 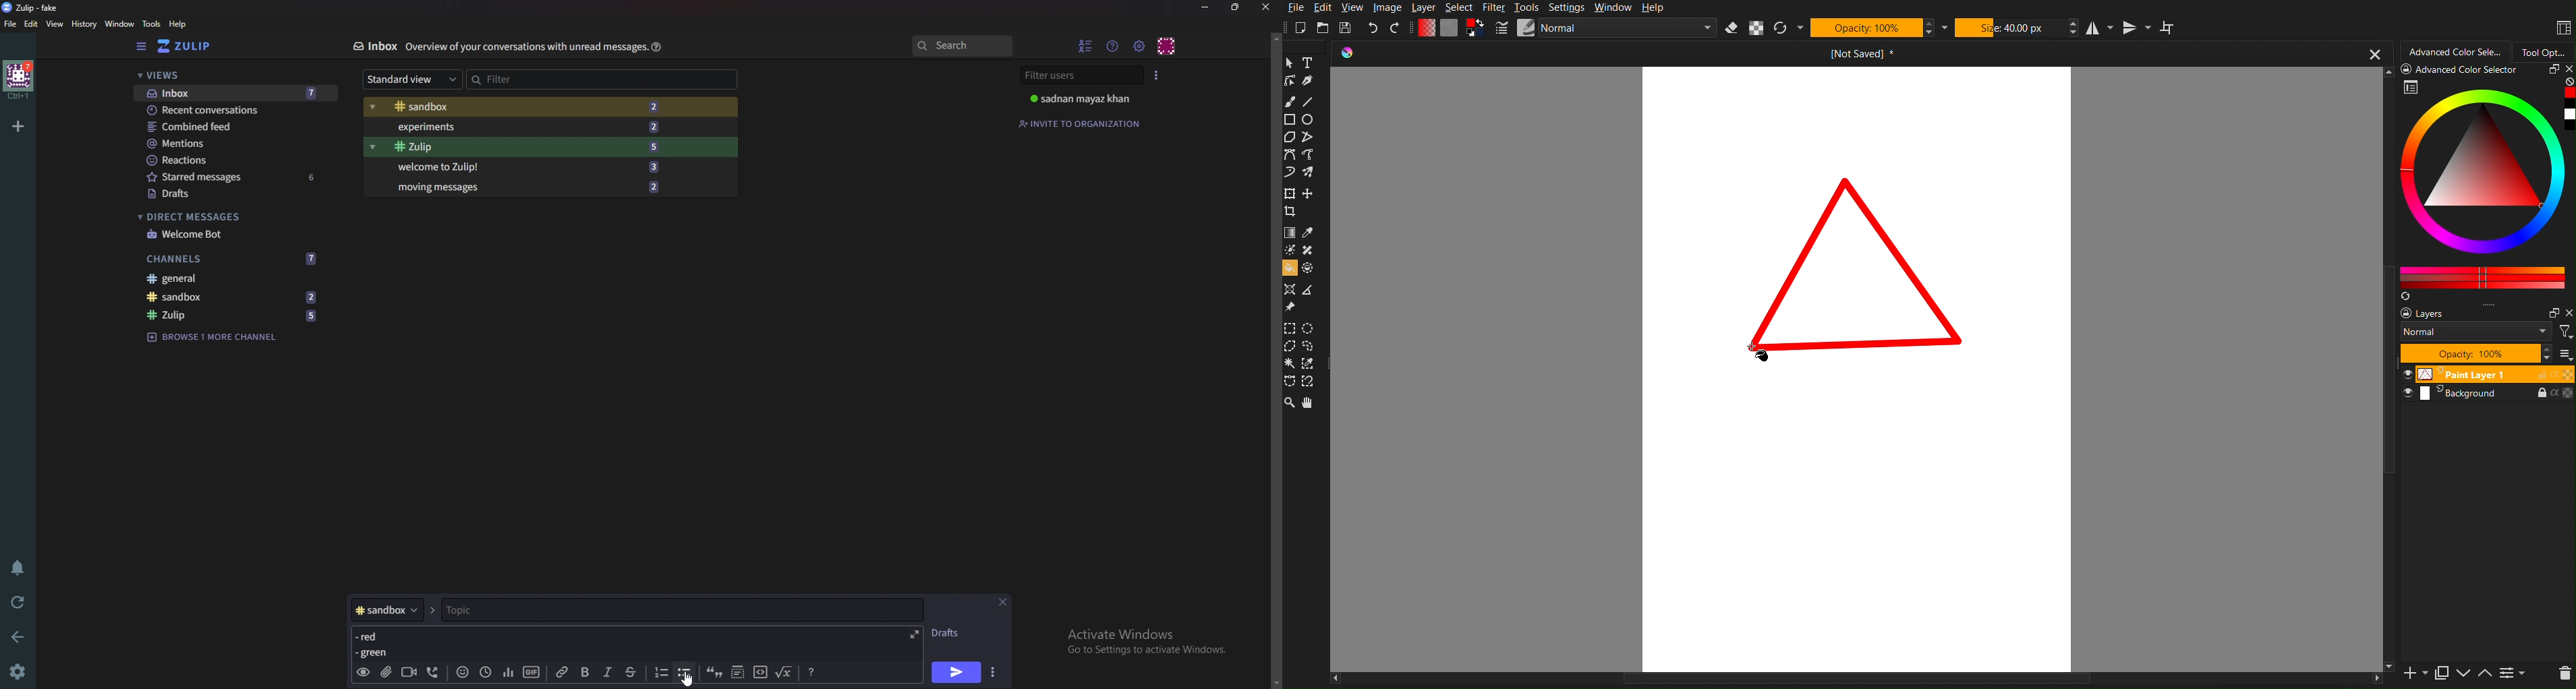 What do you see at coordinates (1114, 45) in the screenshot?
I see `Help menu` at bounding box center [1114, 45].